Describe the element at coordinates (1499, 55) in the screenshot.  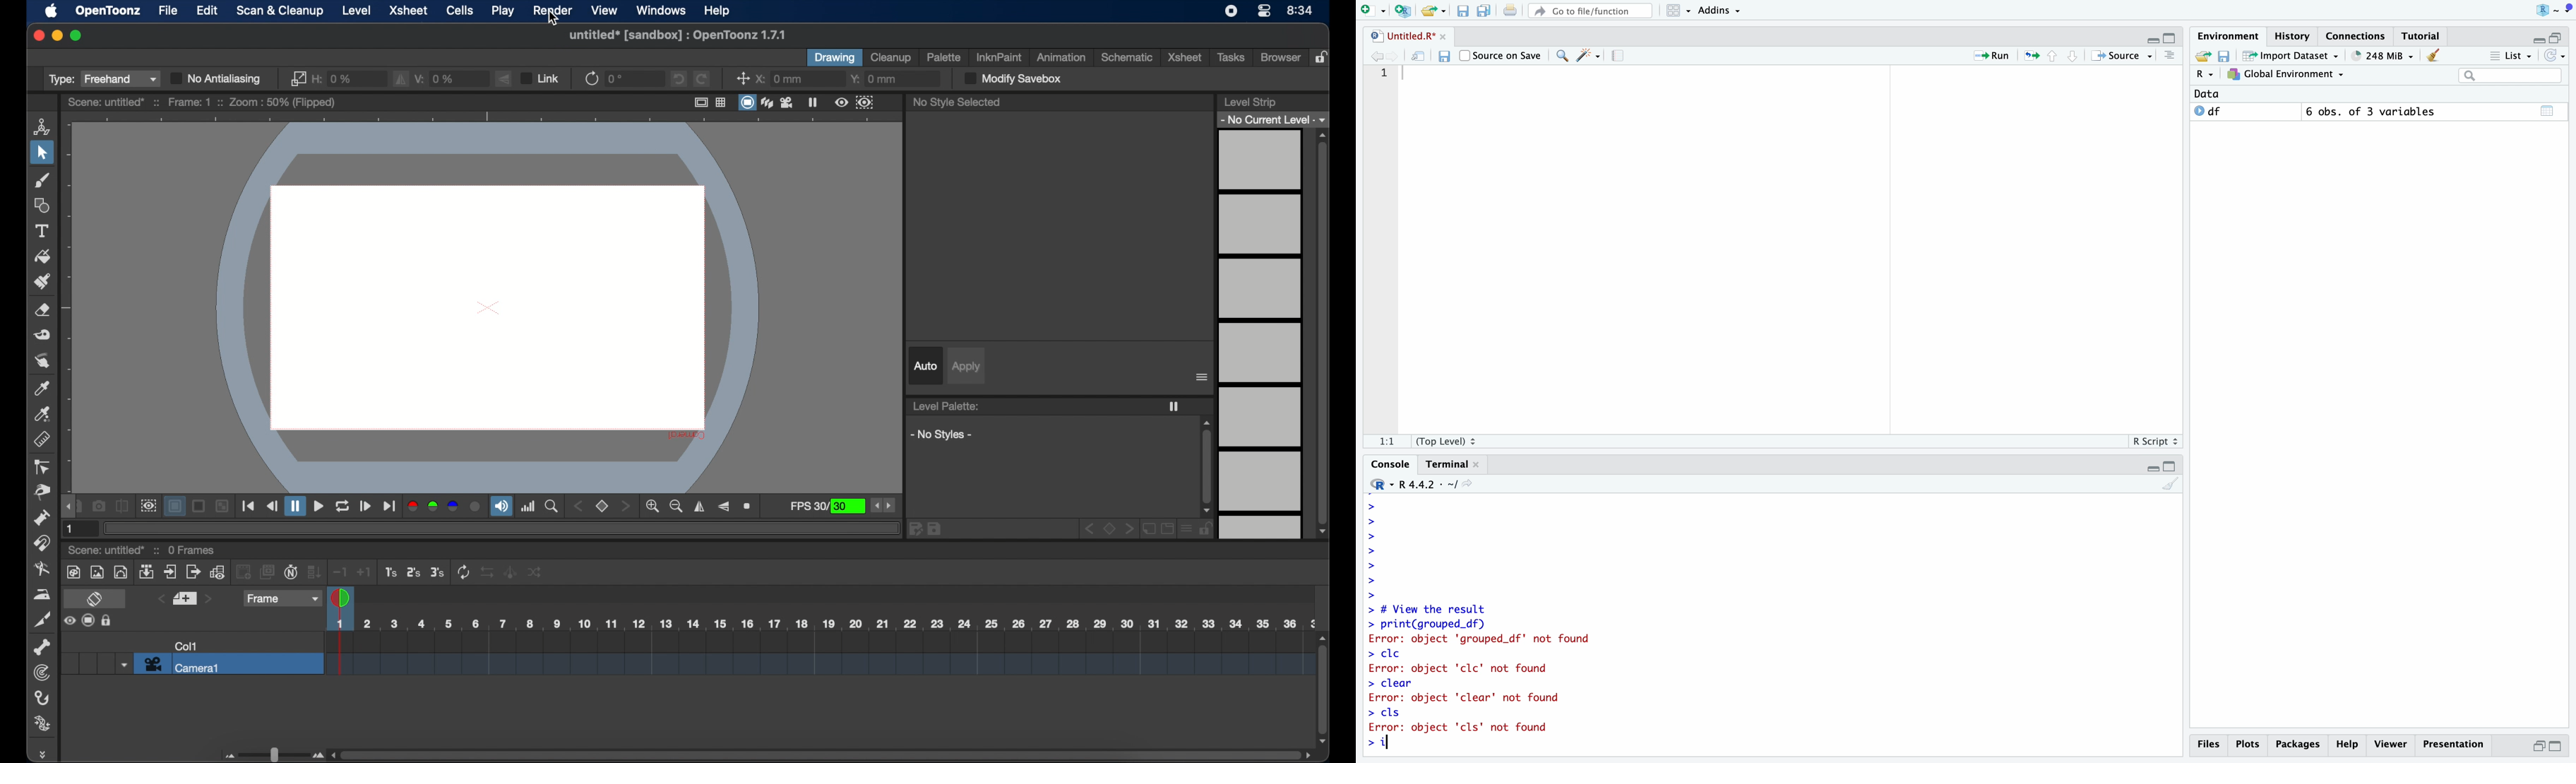
I see `Source on Save` at that location.